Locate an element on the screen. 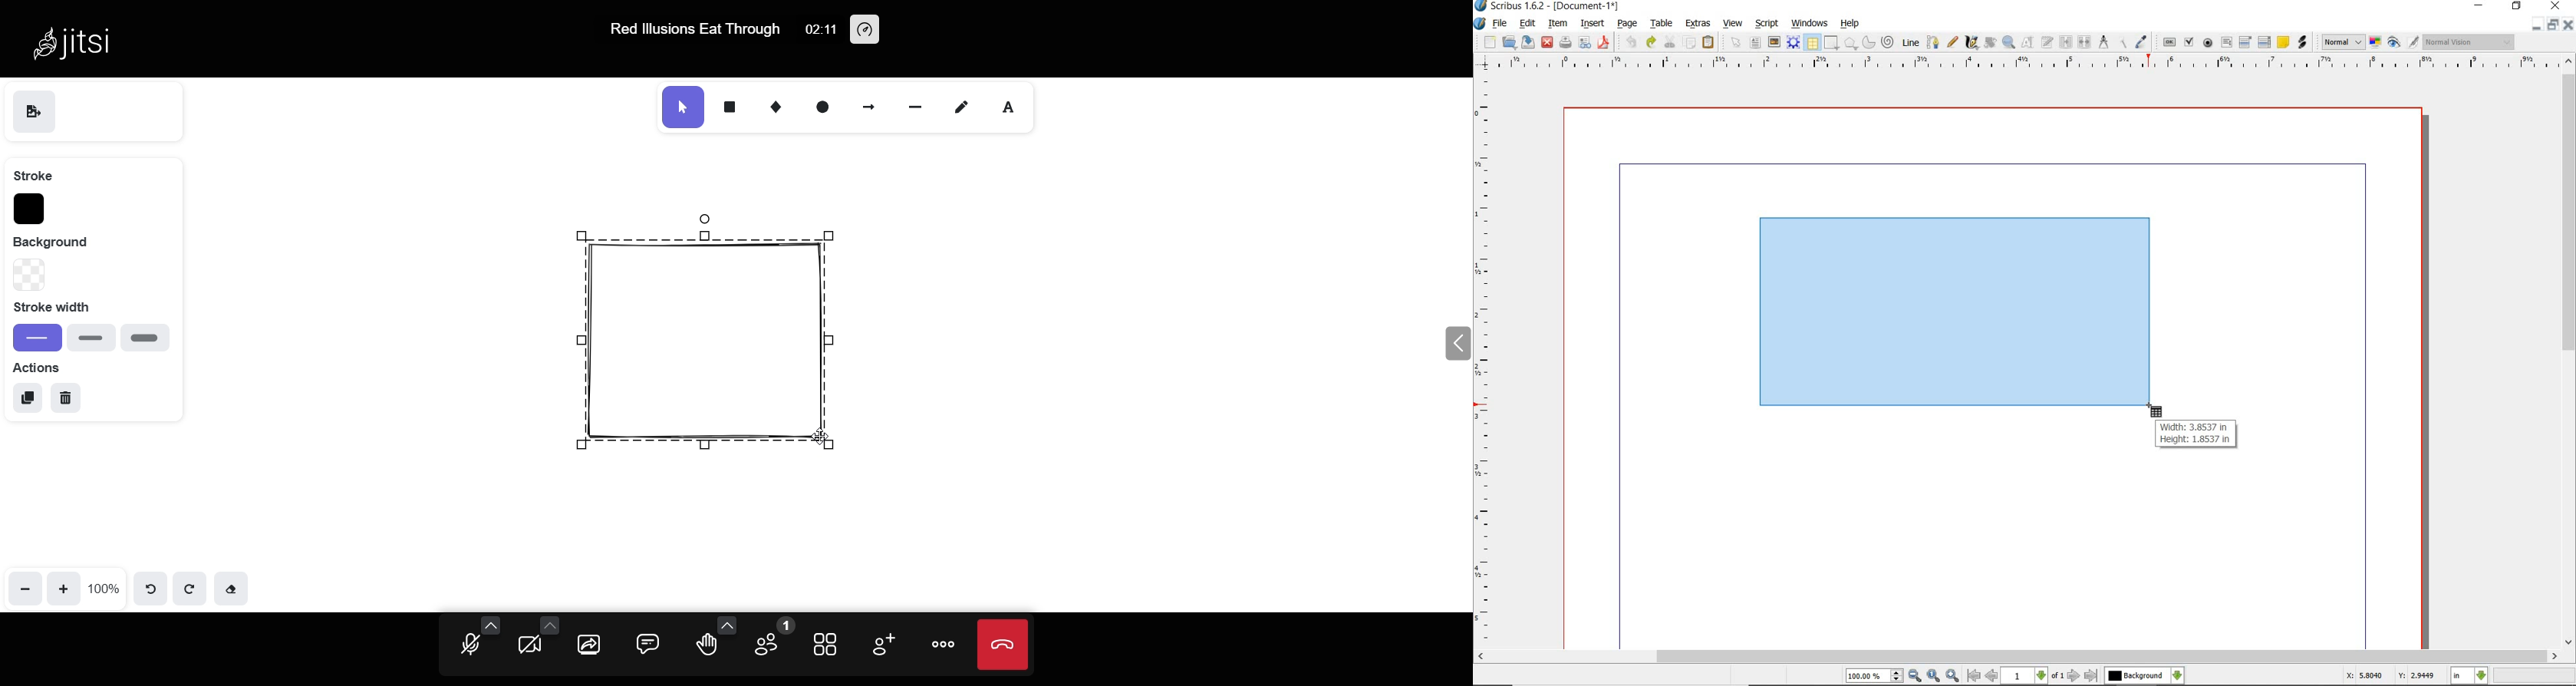 The width and height of the screenshot is (2576, 700). table is located at coordinates (1663, 24).